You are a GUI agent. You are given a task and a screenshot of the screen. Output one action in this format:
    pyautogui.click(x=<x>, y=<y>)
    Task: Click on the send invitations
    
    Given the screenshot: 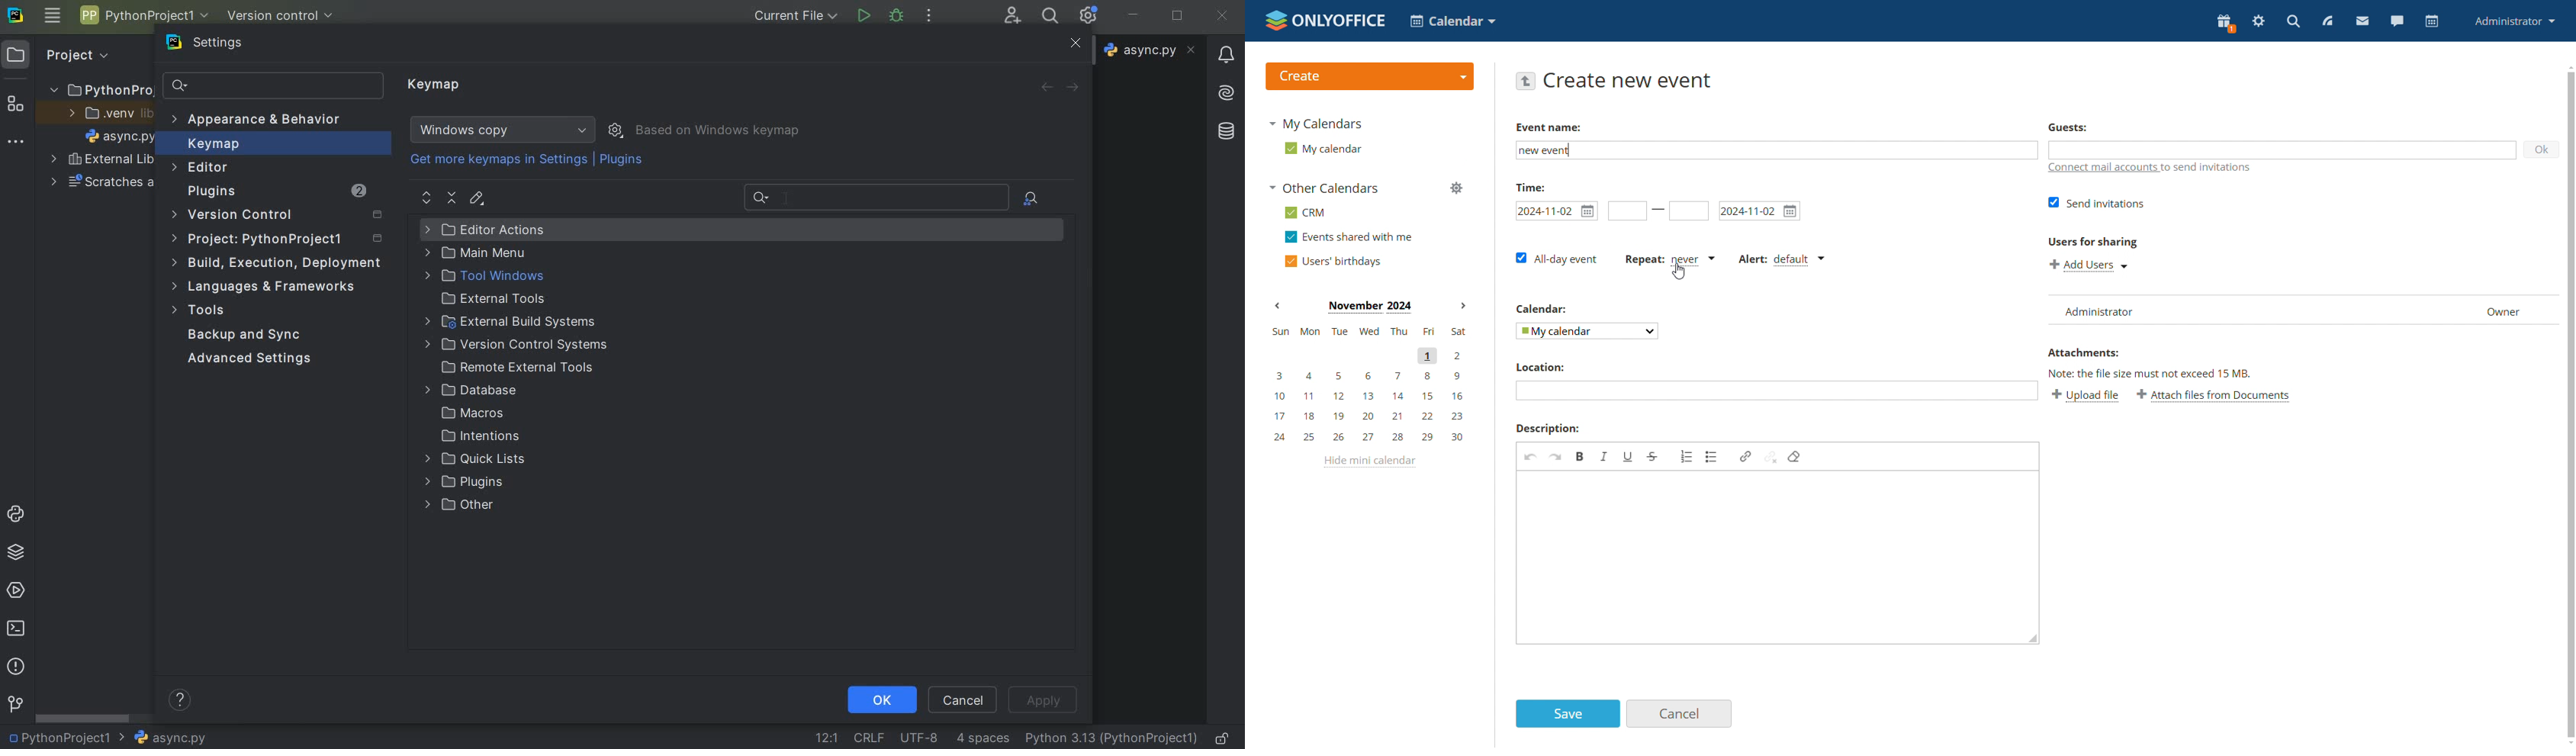 What is the action you would take?
    pyautogui.click(x=2094, y=203)
    